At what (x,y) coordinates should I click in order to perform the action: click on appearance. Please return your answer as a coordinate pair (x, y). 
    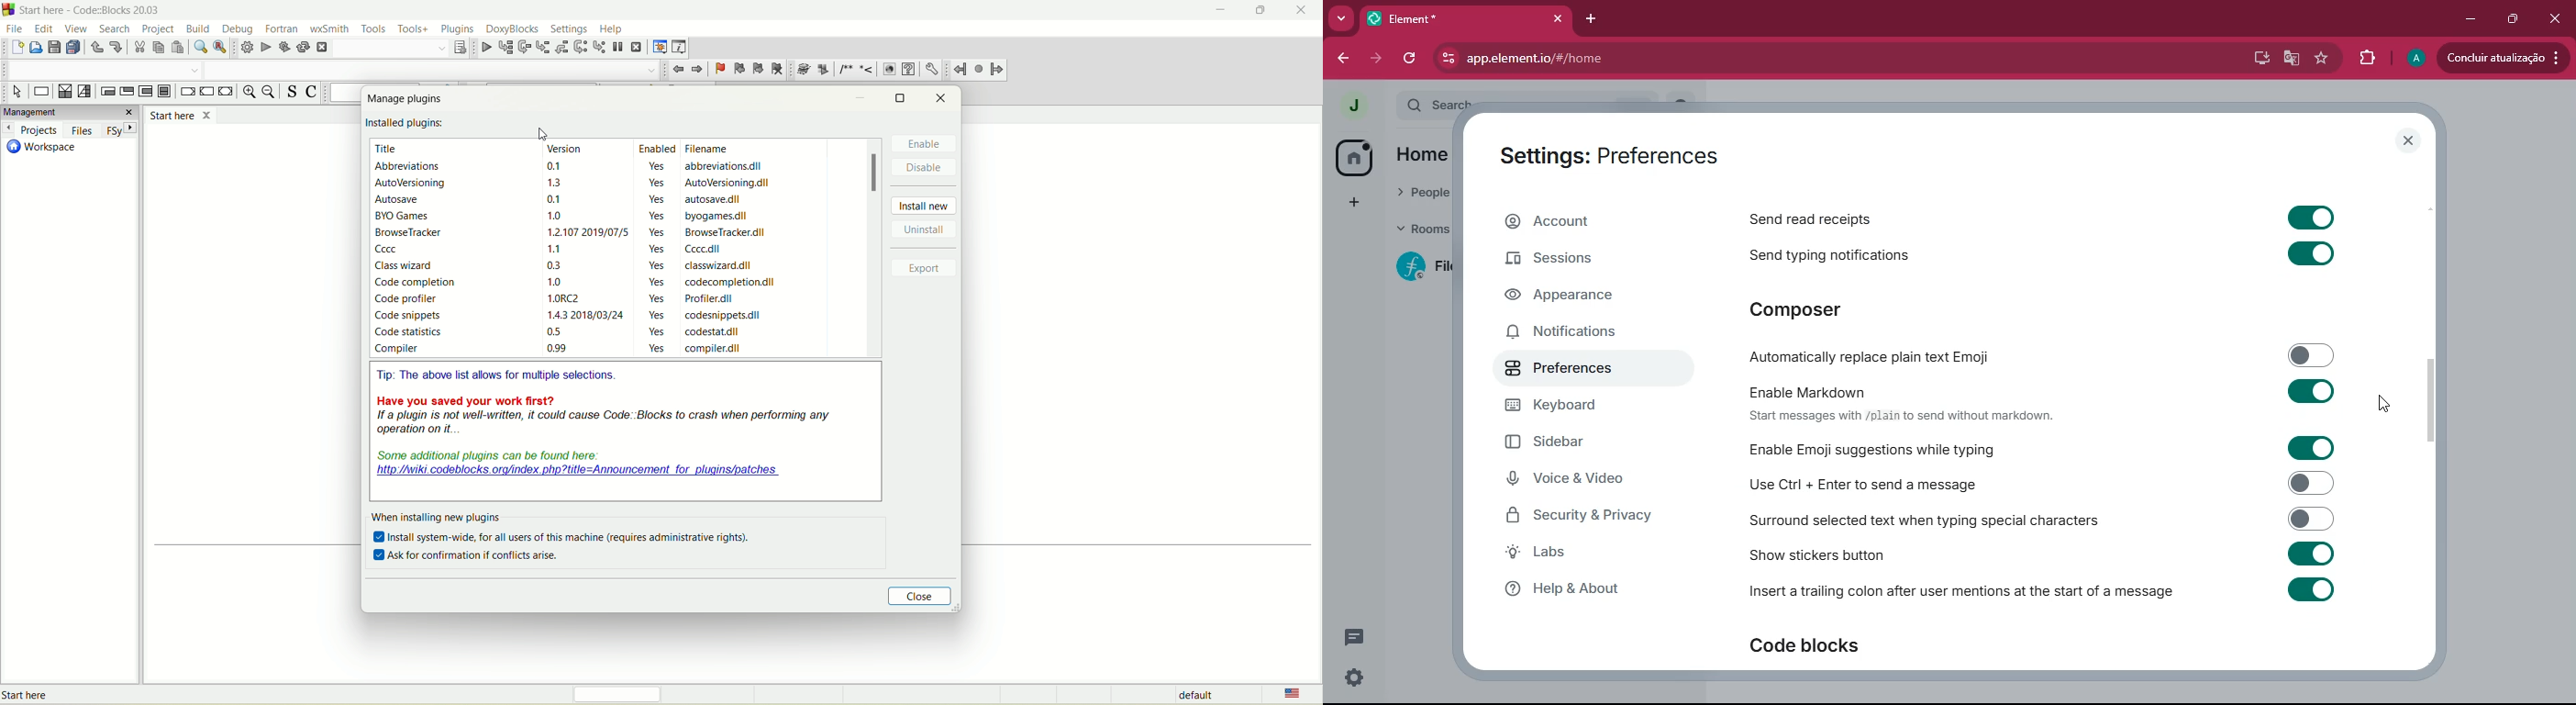
    Looking at the image, I should click on (1580, 296).